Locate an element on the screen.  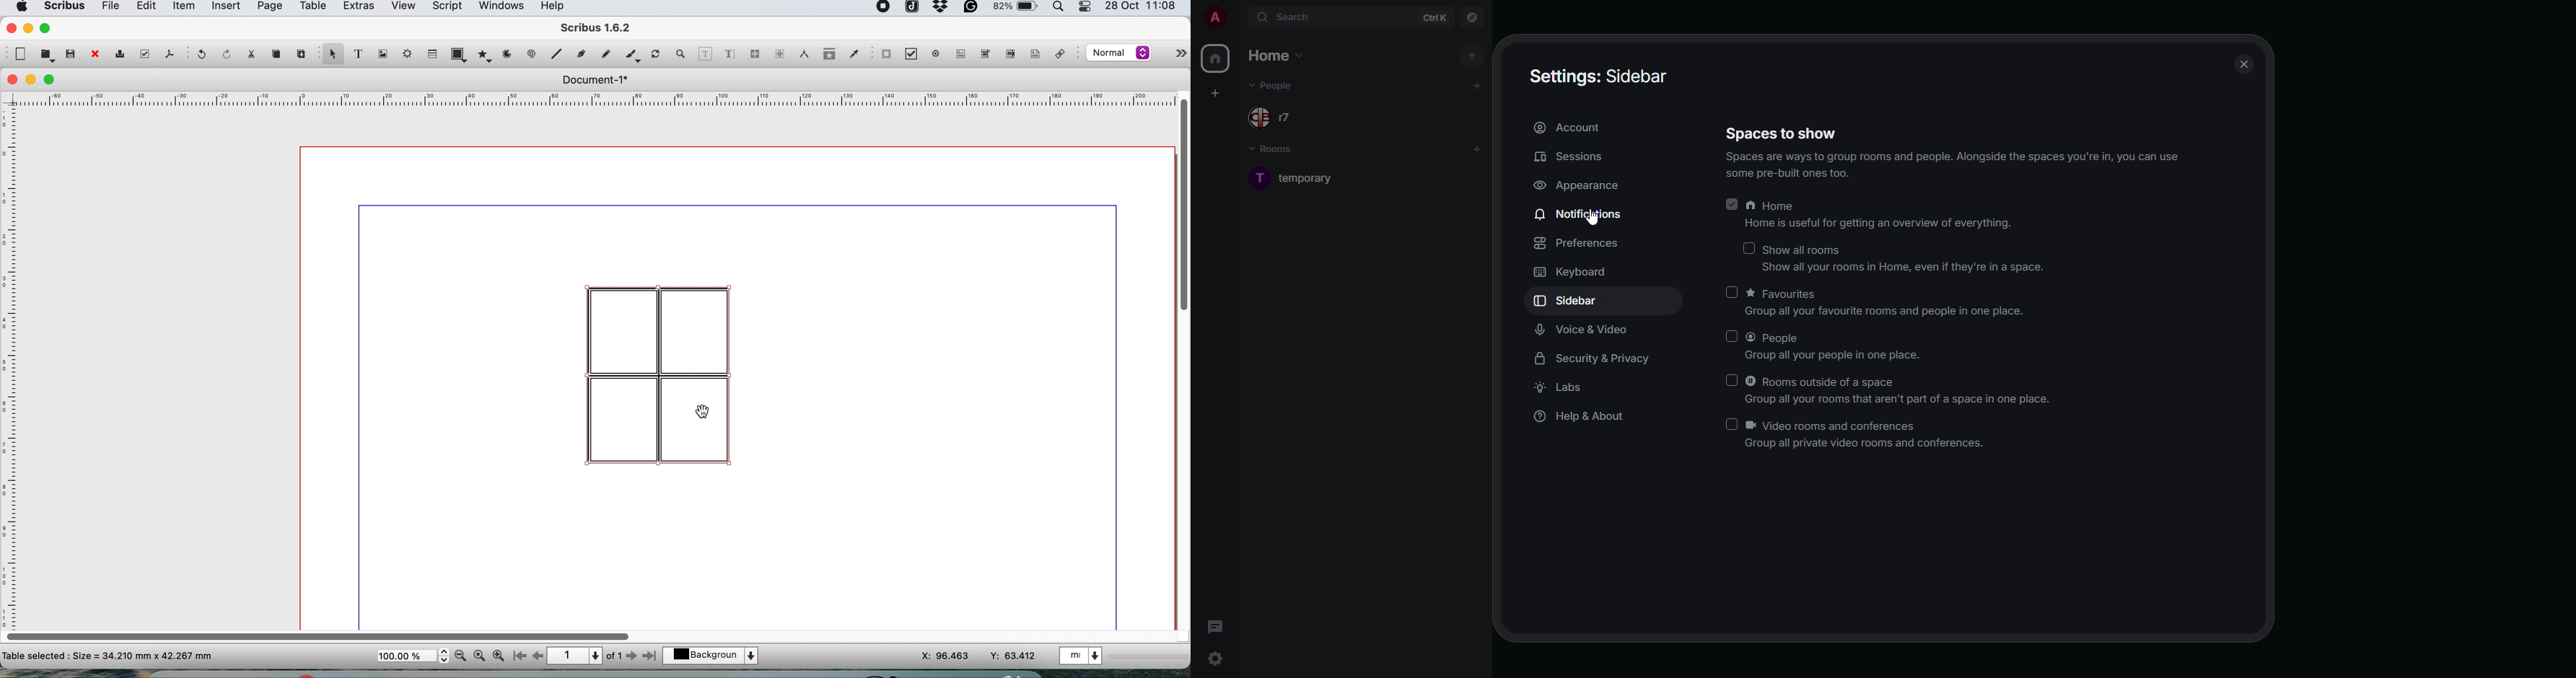
polygon is located at coordinates (487, 54).